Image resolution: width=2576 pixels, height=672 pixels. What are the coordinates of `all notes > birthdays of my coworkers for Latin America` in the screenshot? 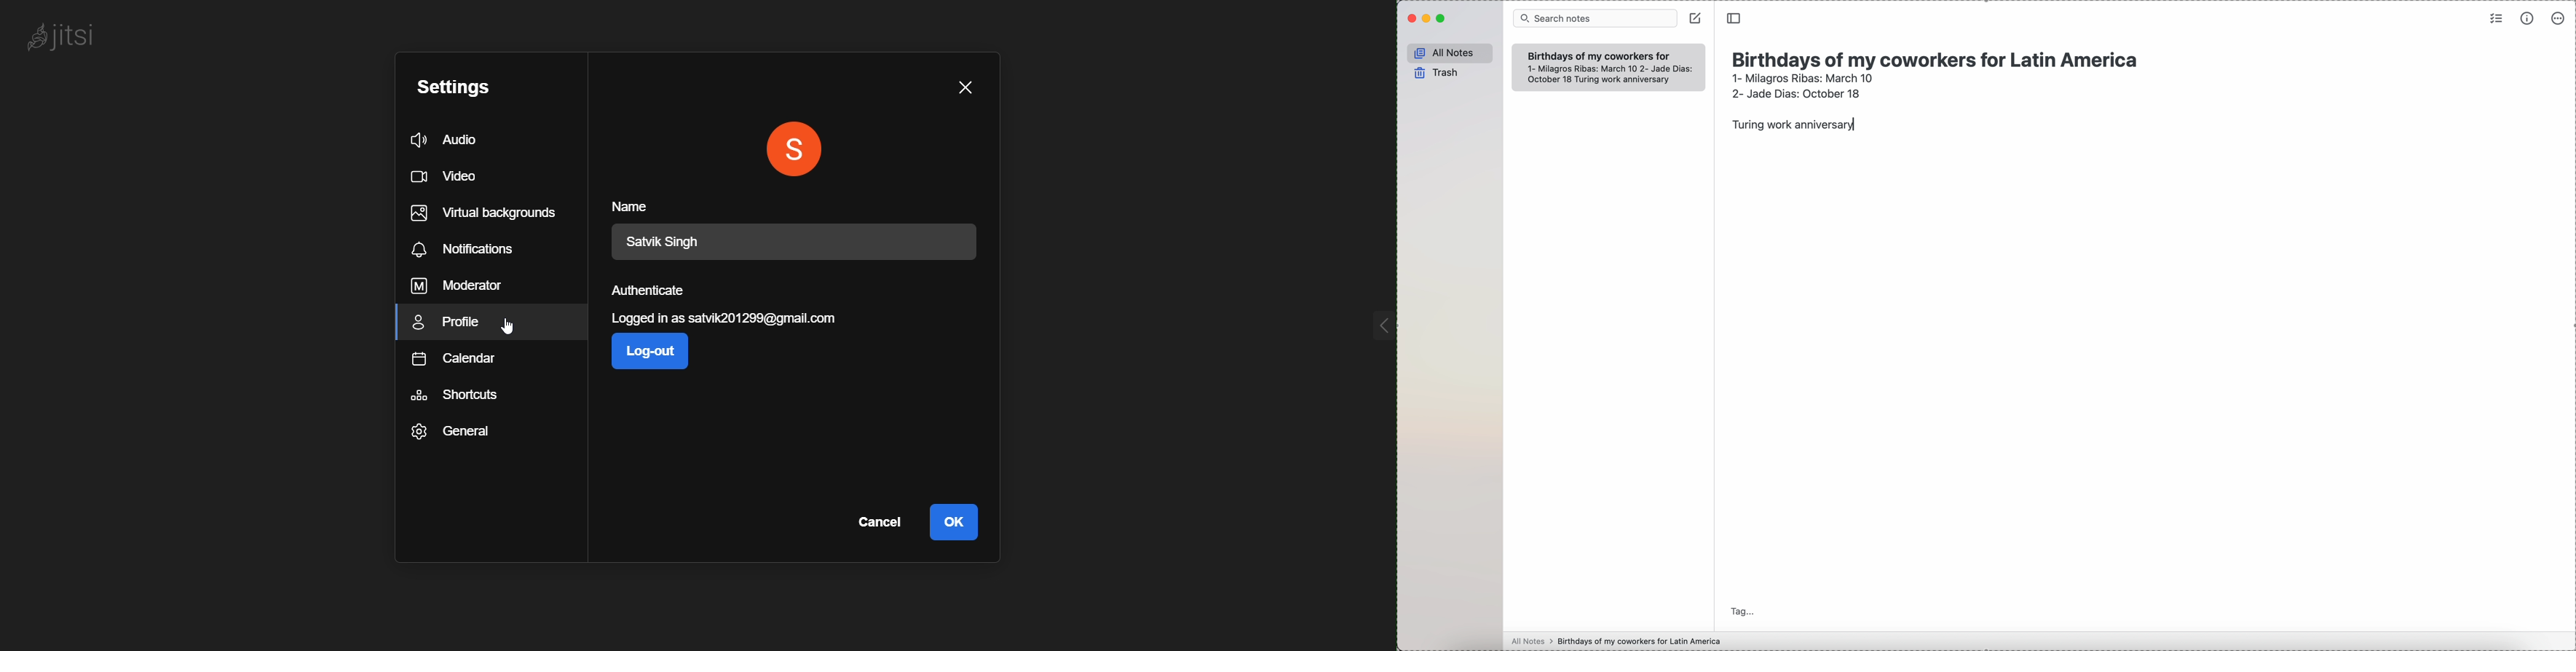 It's located at (1618, 641).